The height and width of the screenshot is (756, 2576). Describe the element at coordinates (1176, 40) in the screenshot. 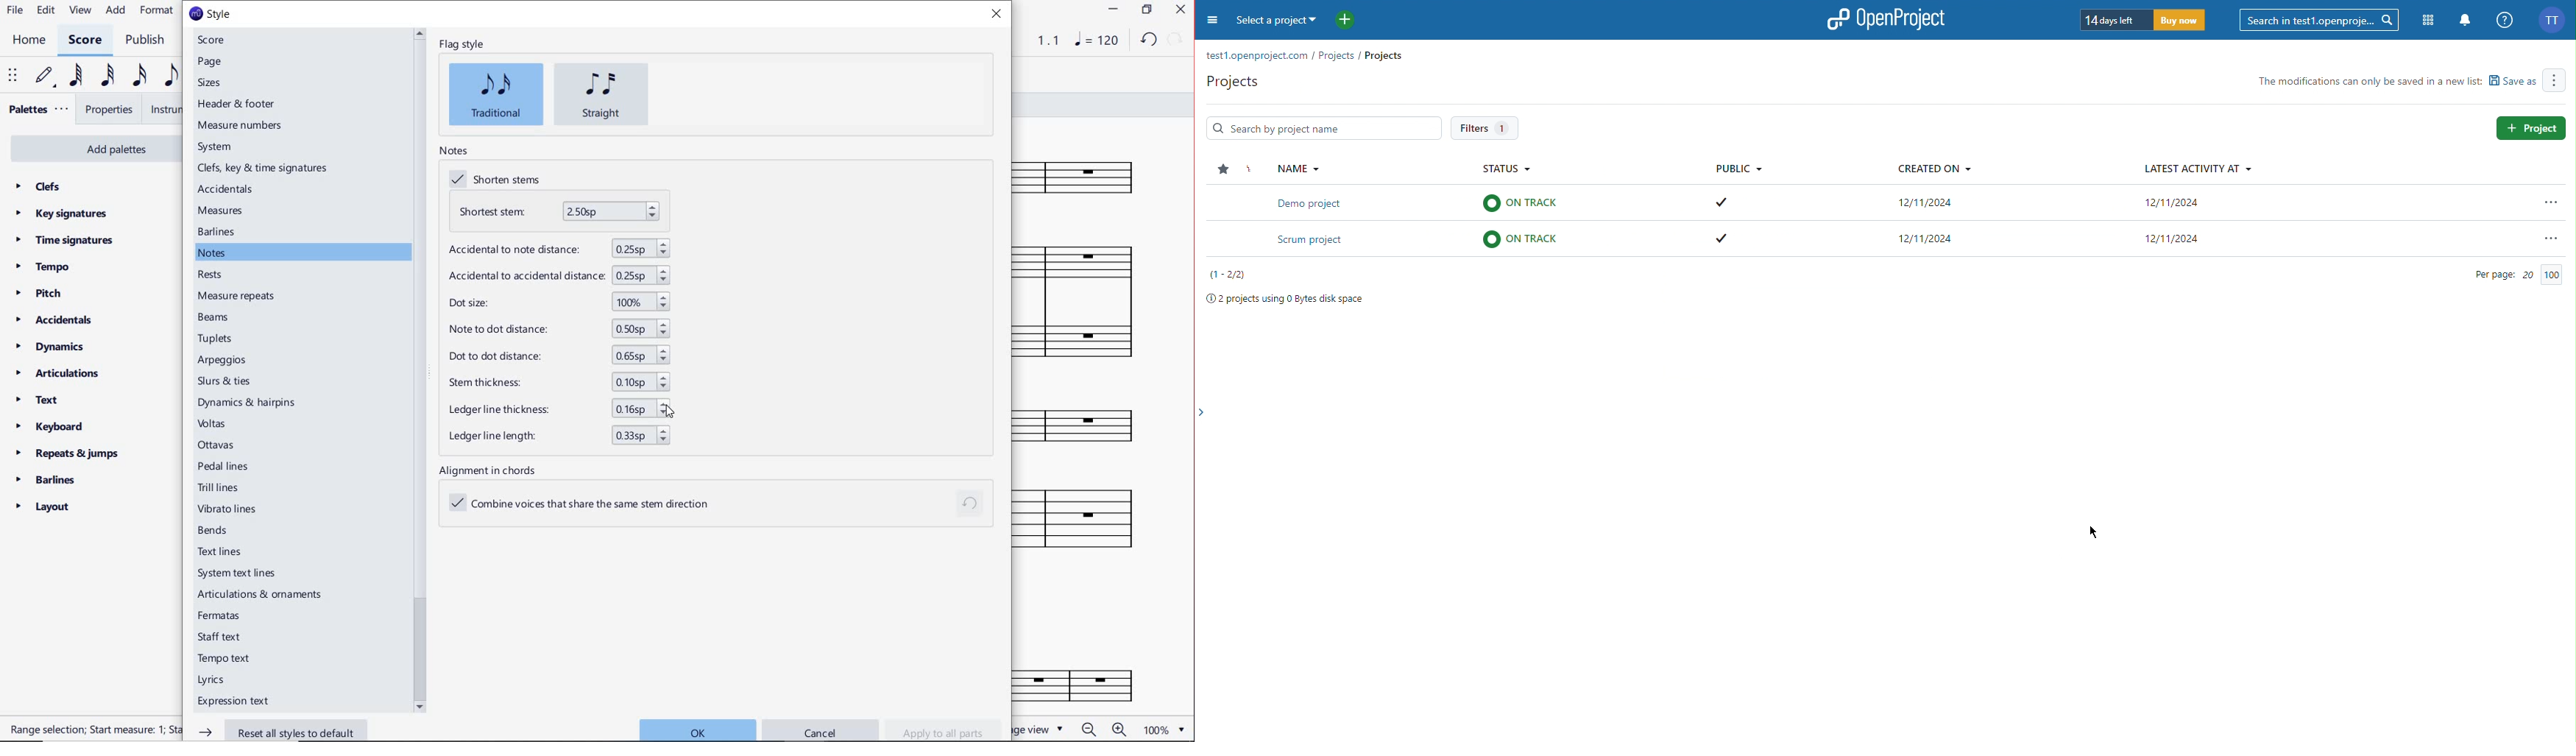

I see `REDO` at that location.